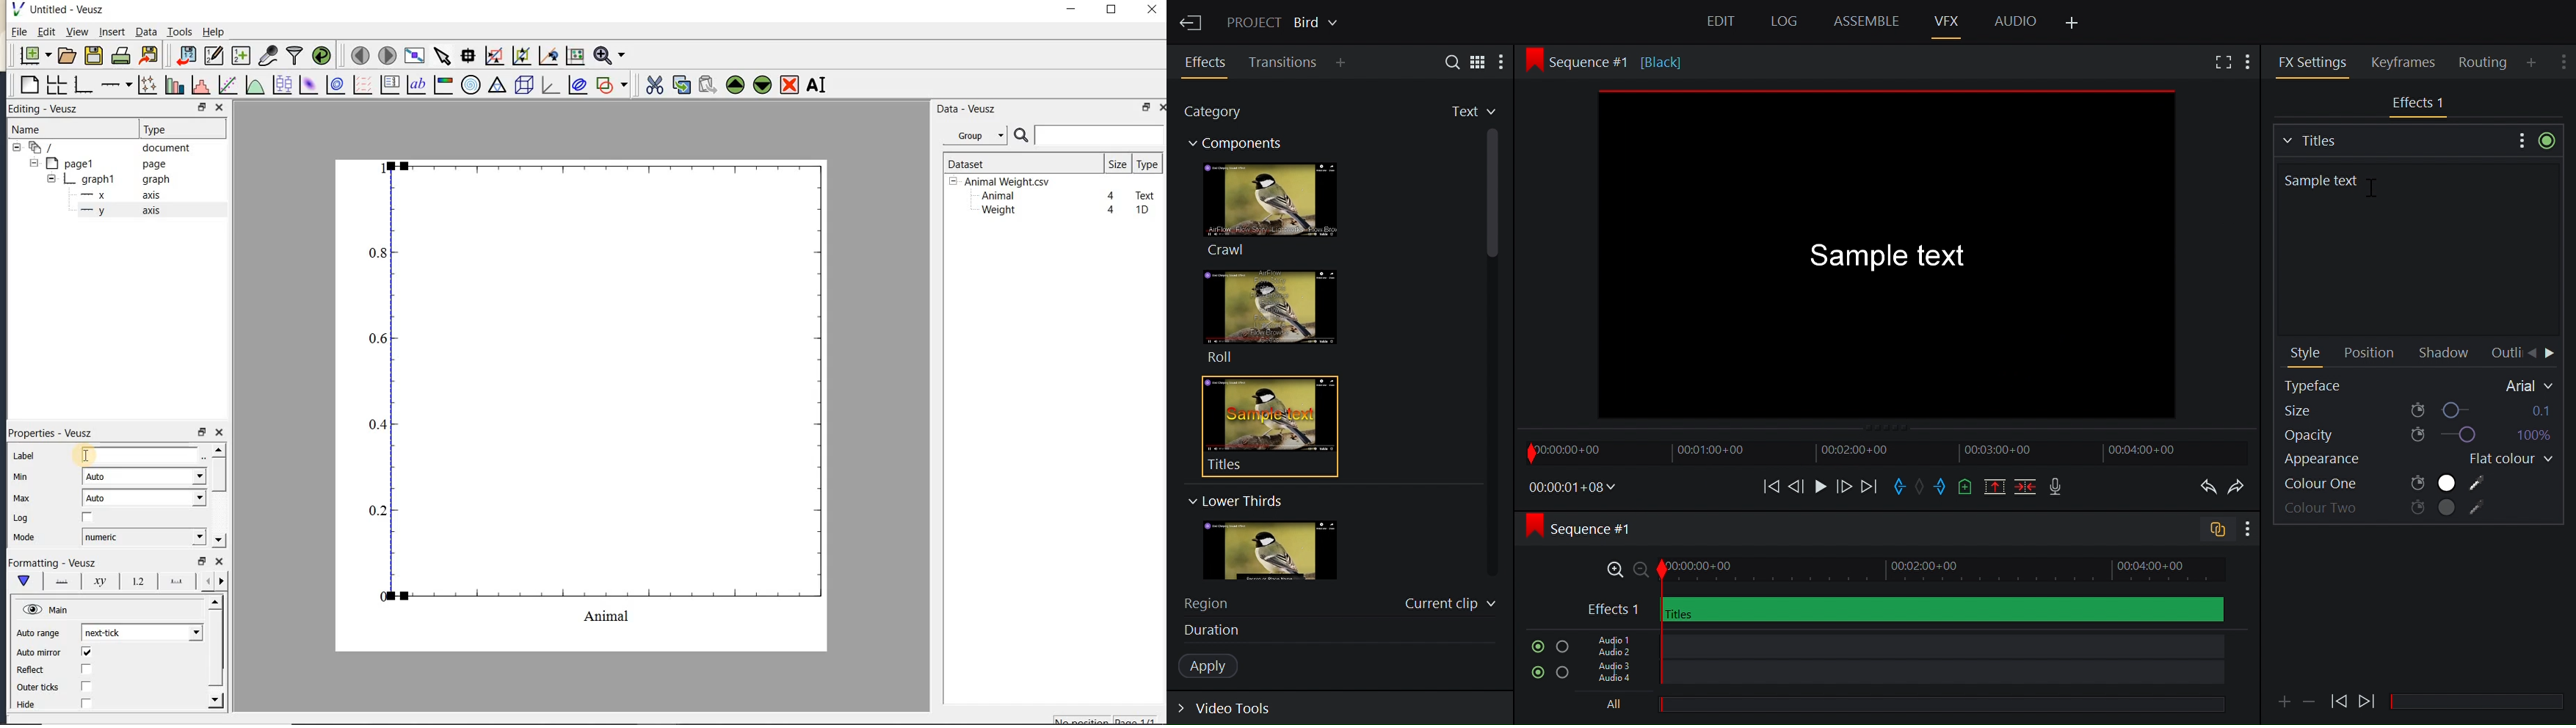  I want to click on Audio Track 1, Audio Track 2, so click(1901, 644).